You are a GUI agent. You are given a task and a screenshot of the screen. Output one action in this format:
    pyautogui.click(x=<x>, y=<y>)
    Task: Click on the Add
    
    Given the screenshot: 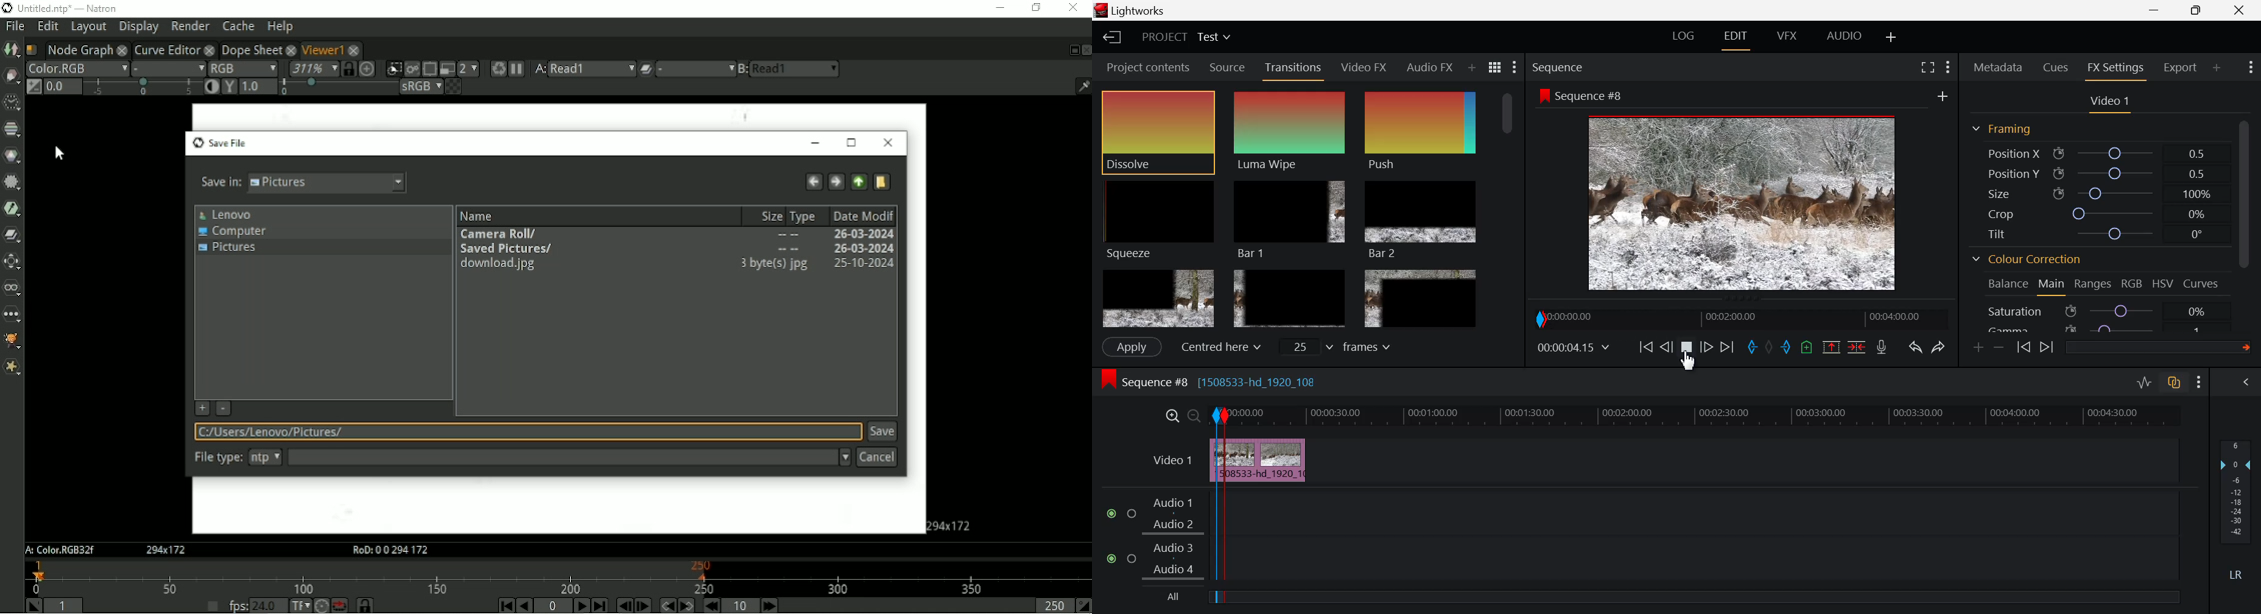 What is the action you would take?
    pyautogui.click(x=1943, y=96)
    